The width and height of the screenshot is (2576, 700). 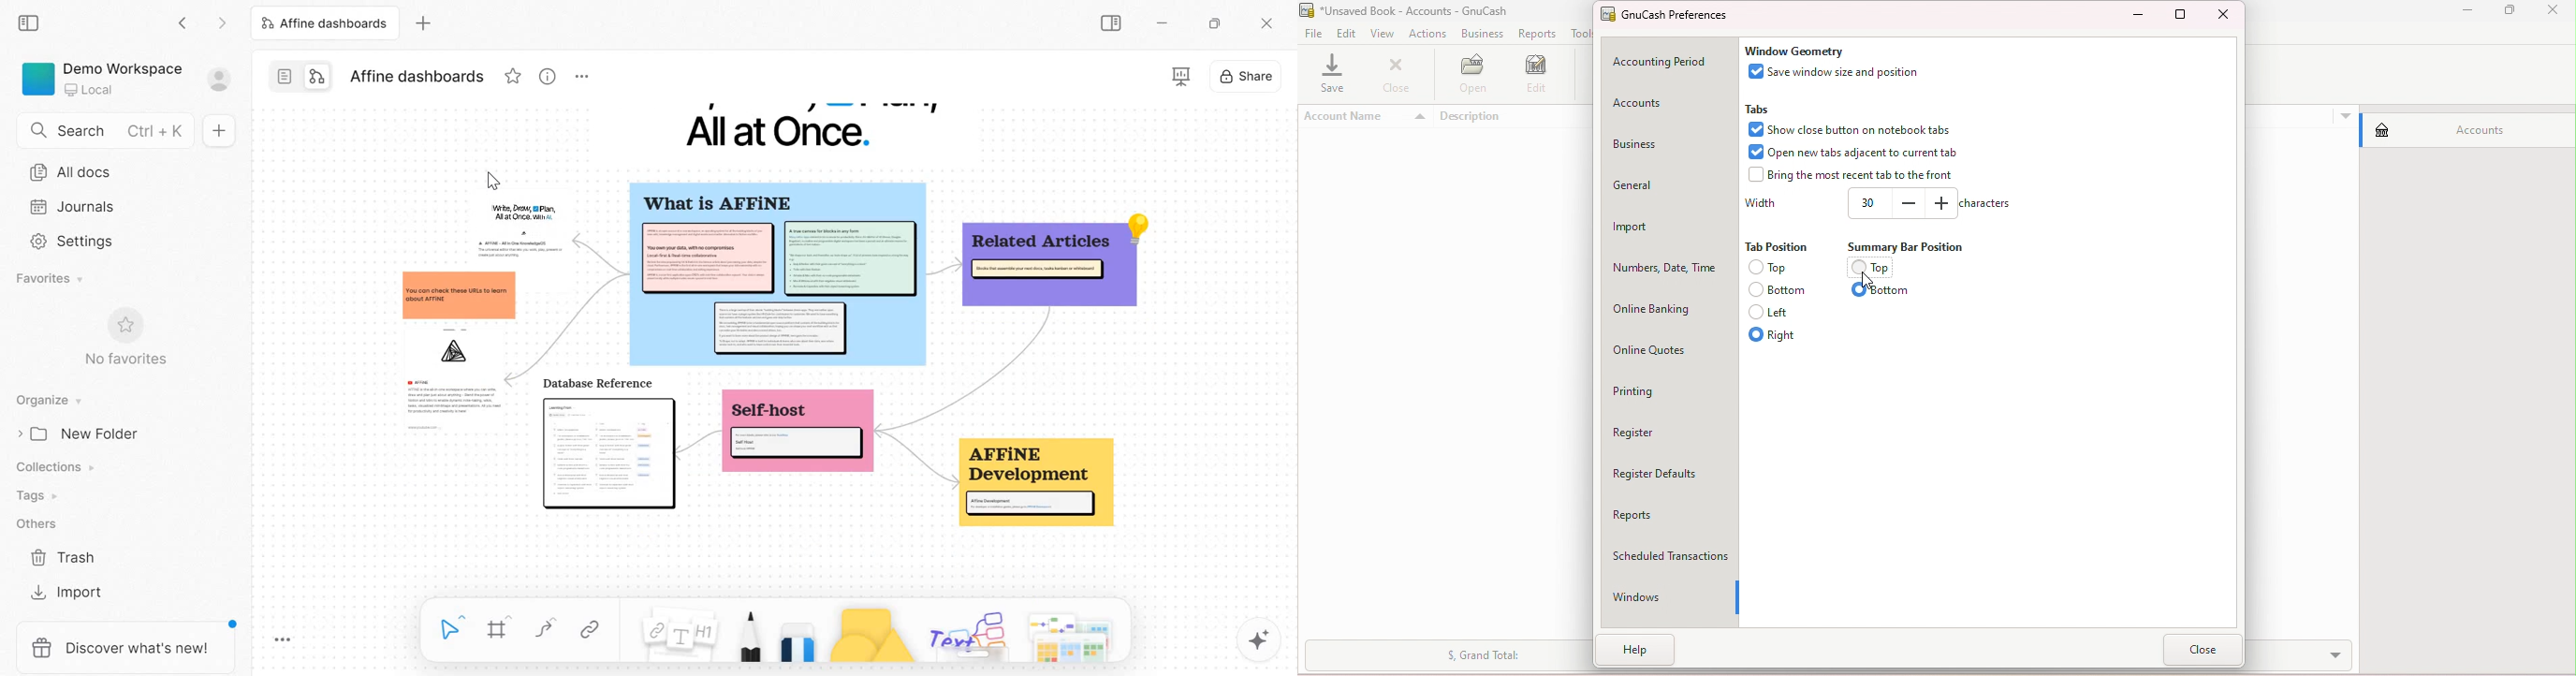 What do you see at coordinates (1474, 77) in the screenshot?
I see `Open` at bounding box center [1474, 77].